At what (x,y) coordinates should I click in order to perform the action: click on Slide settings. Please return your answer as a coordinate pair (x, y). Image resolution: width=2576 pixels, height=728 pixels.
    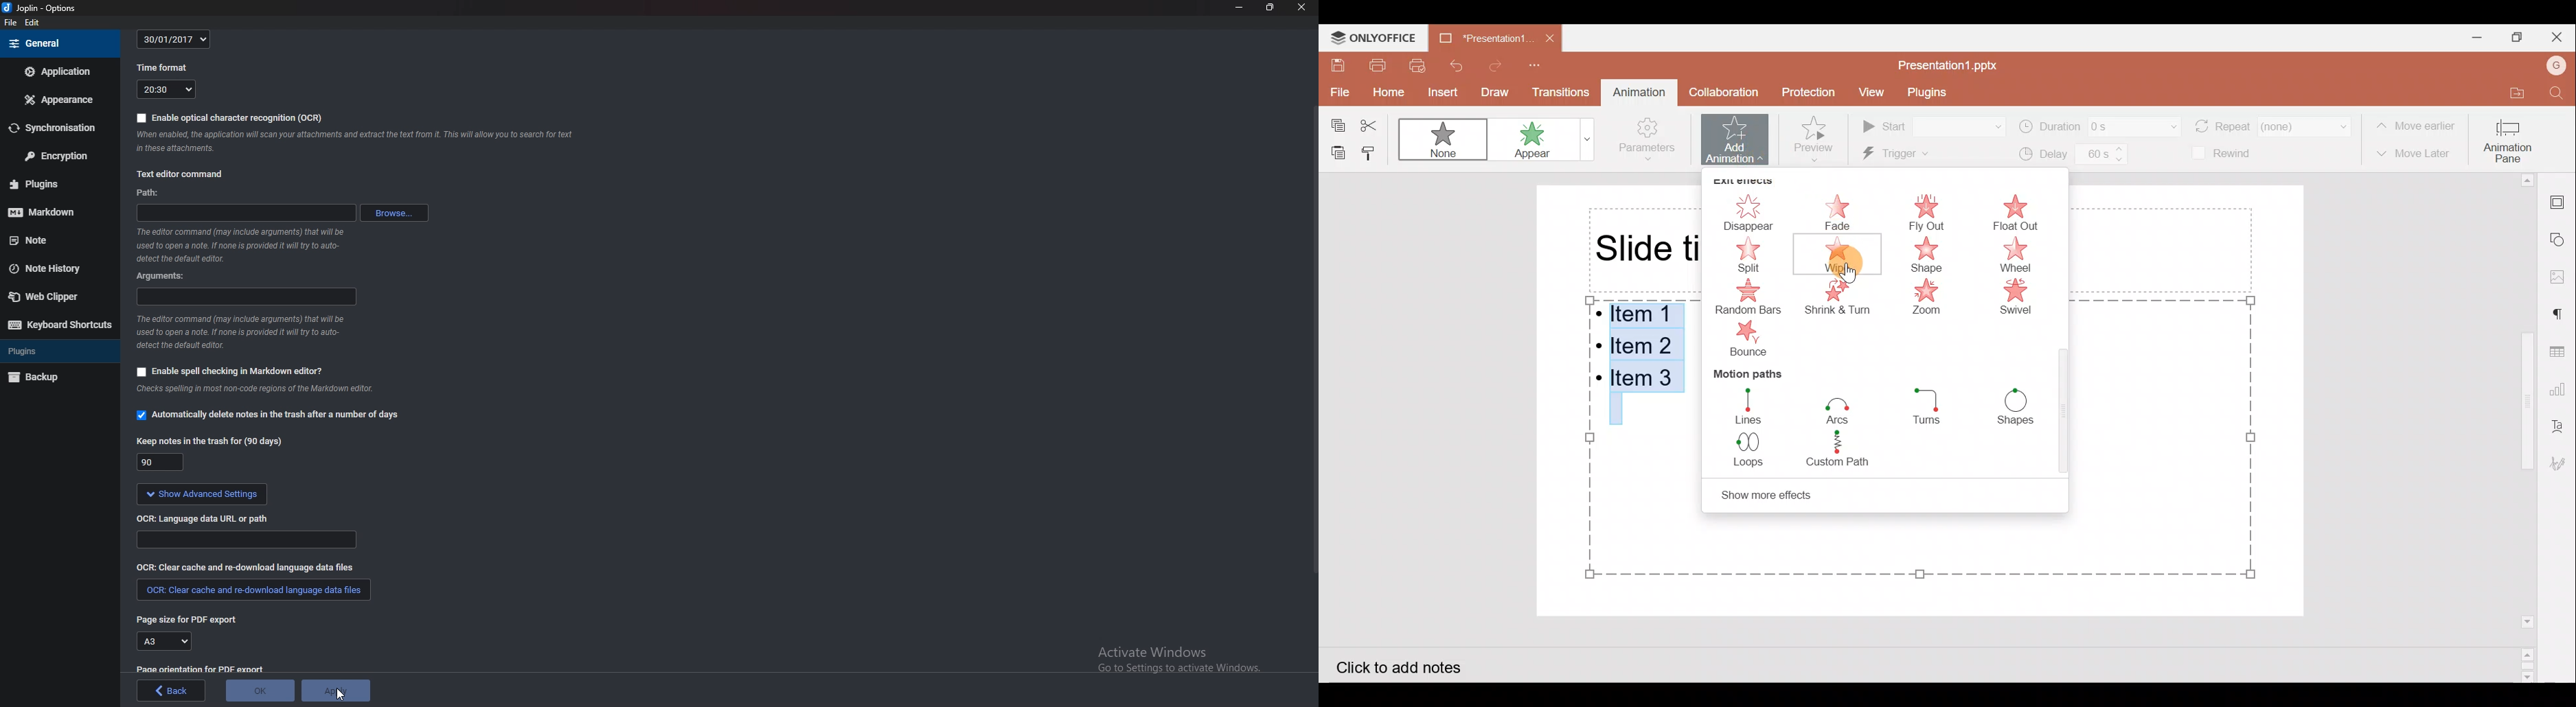
    Looking at the image, I should click on (2564, 204).